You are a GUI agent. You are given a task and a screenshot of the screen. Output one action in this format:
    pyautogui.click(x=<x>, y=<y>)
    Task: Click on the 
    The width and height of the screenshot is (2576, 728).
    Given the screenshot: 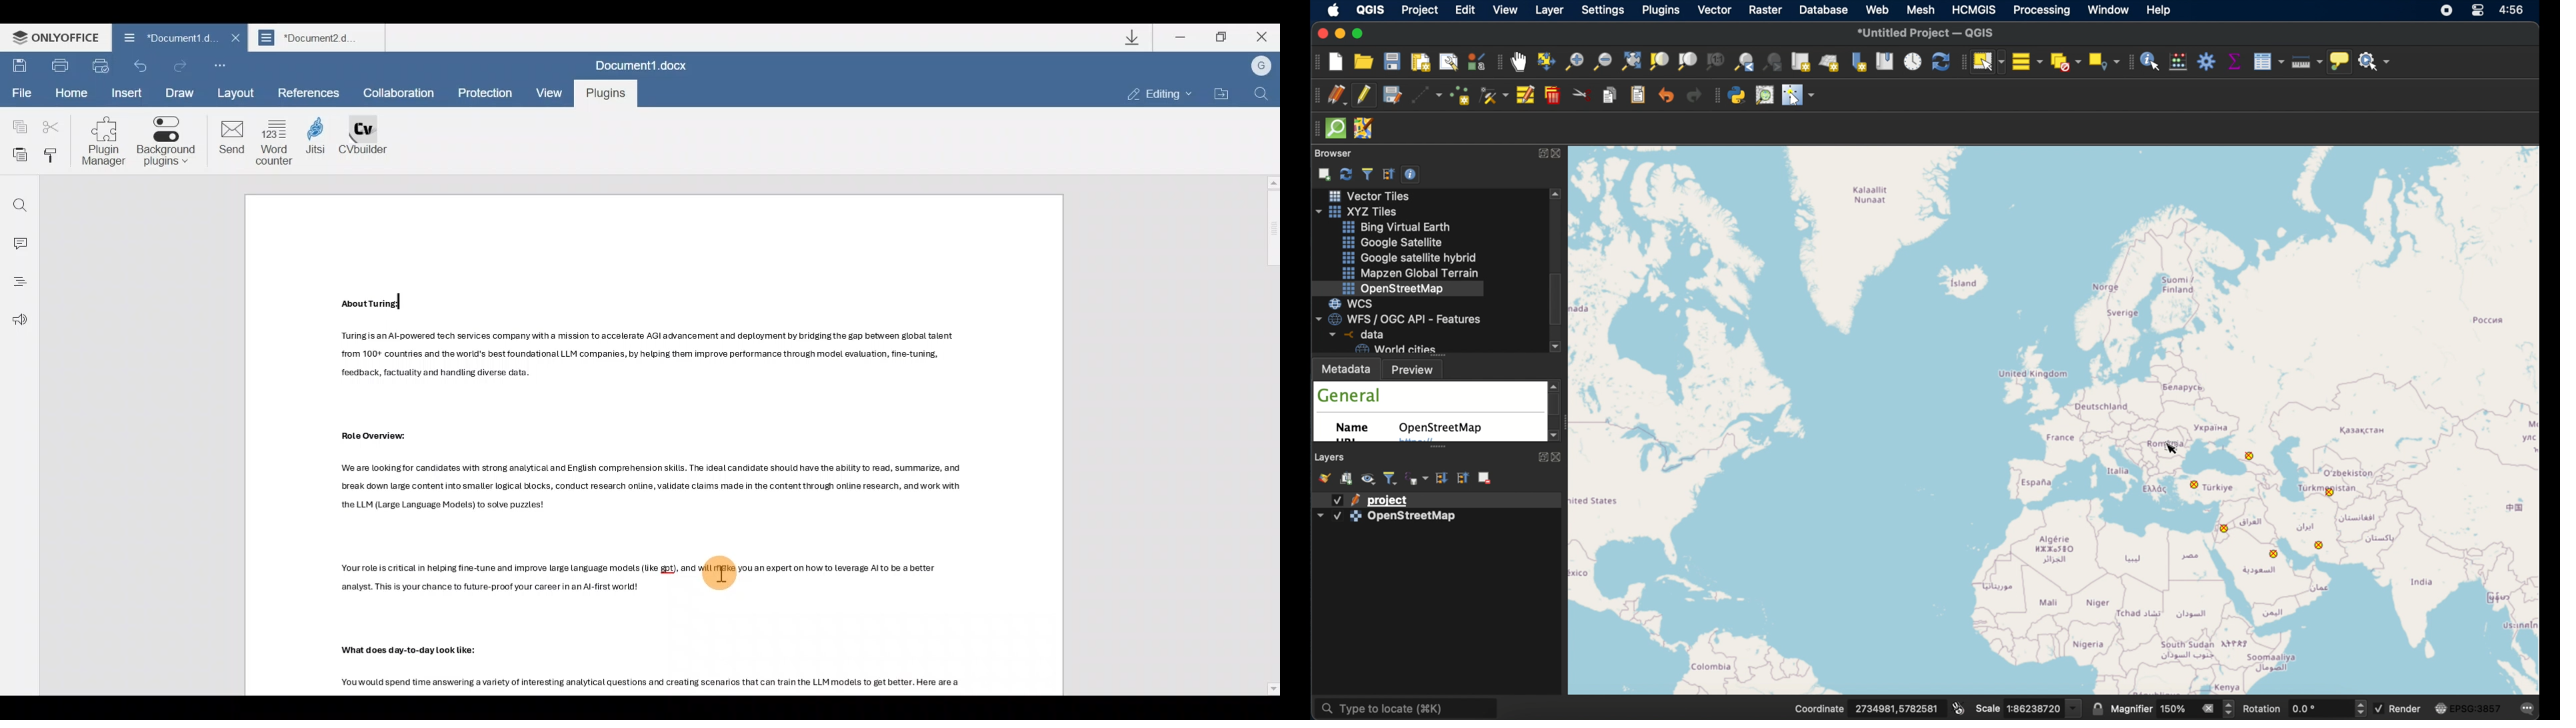 What is the action you would take?
    pyautogui.click(x=409, y=651)
    